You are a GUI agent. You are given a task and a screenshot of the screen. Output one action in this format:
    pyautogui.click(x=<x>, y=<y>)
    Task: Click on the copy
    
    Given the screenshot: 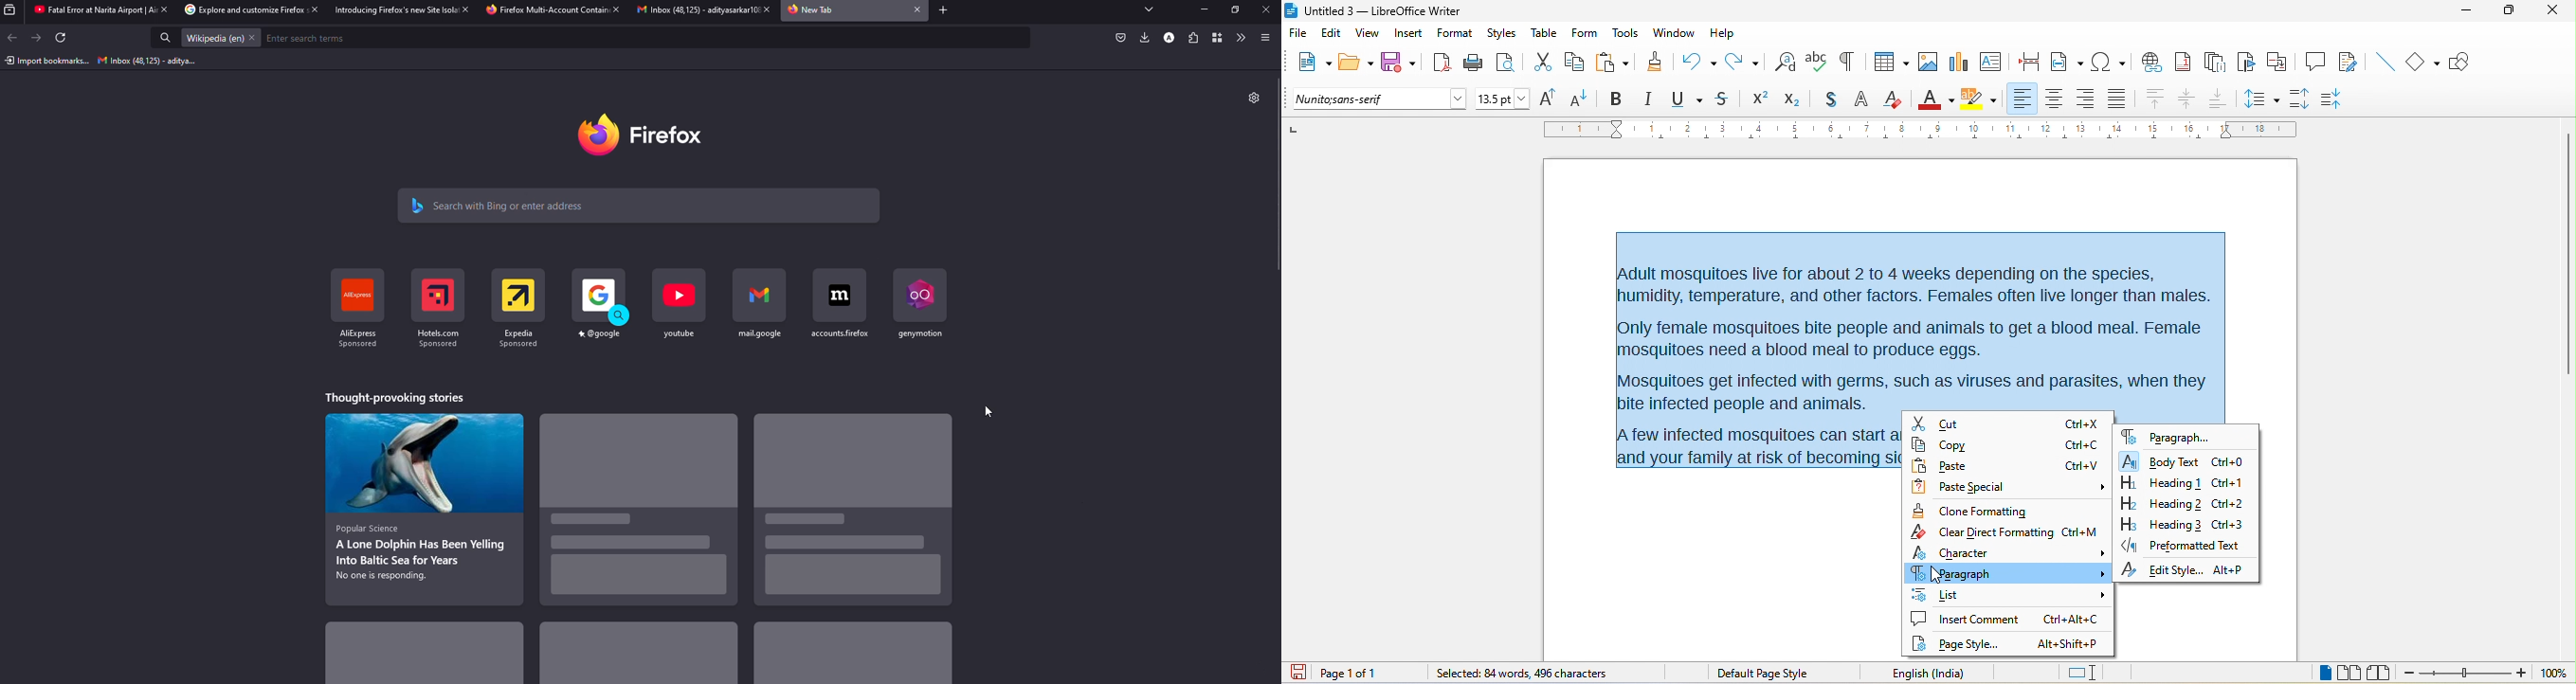 What is the action you would take?
    pyautogui.click(x=1971, y=445)
    